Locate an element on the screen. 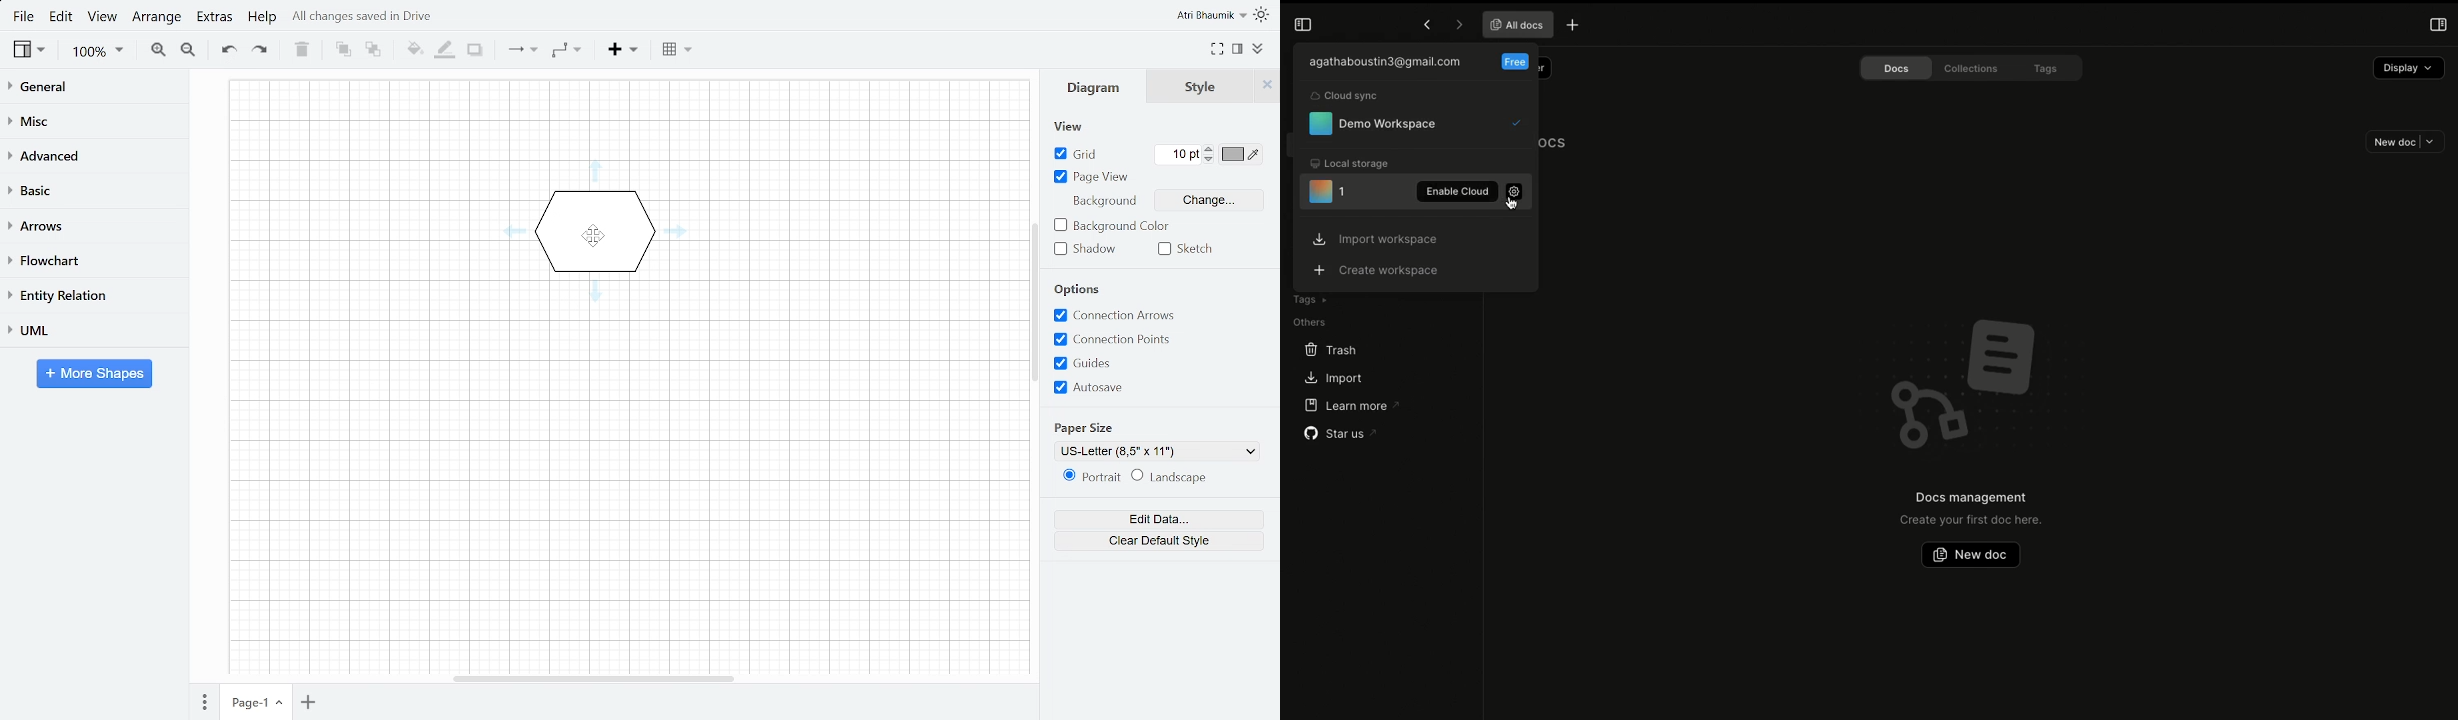 The image size is (2464, 728). Zoom in is located at coordinates (156, 52).